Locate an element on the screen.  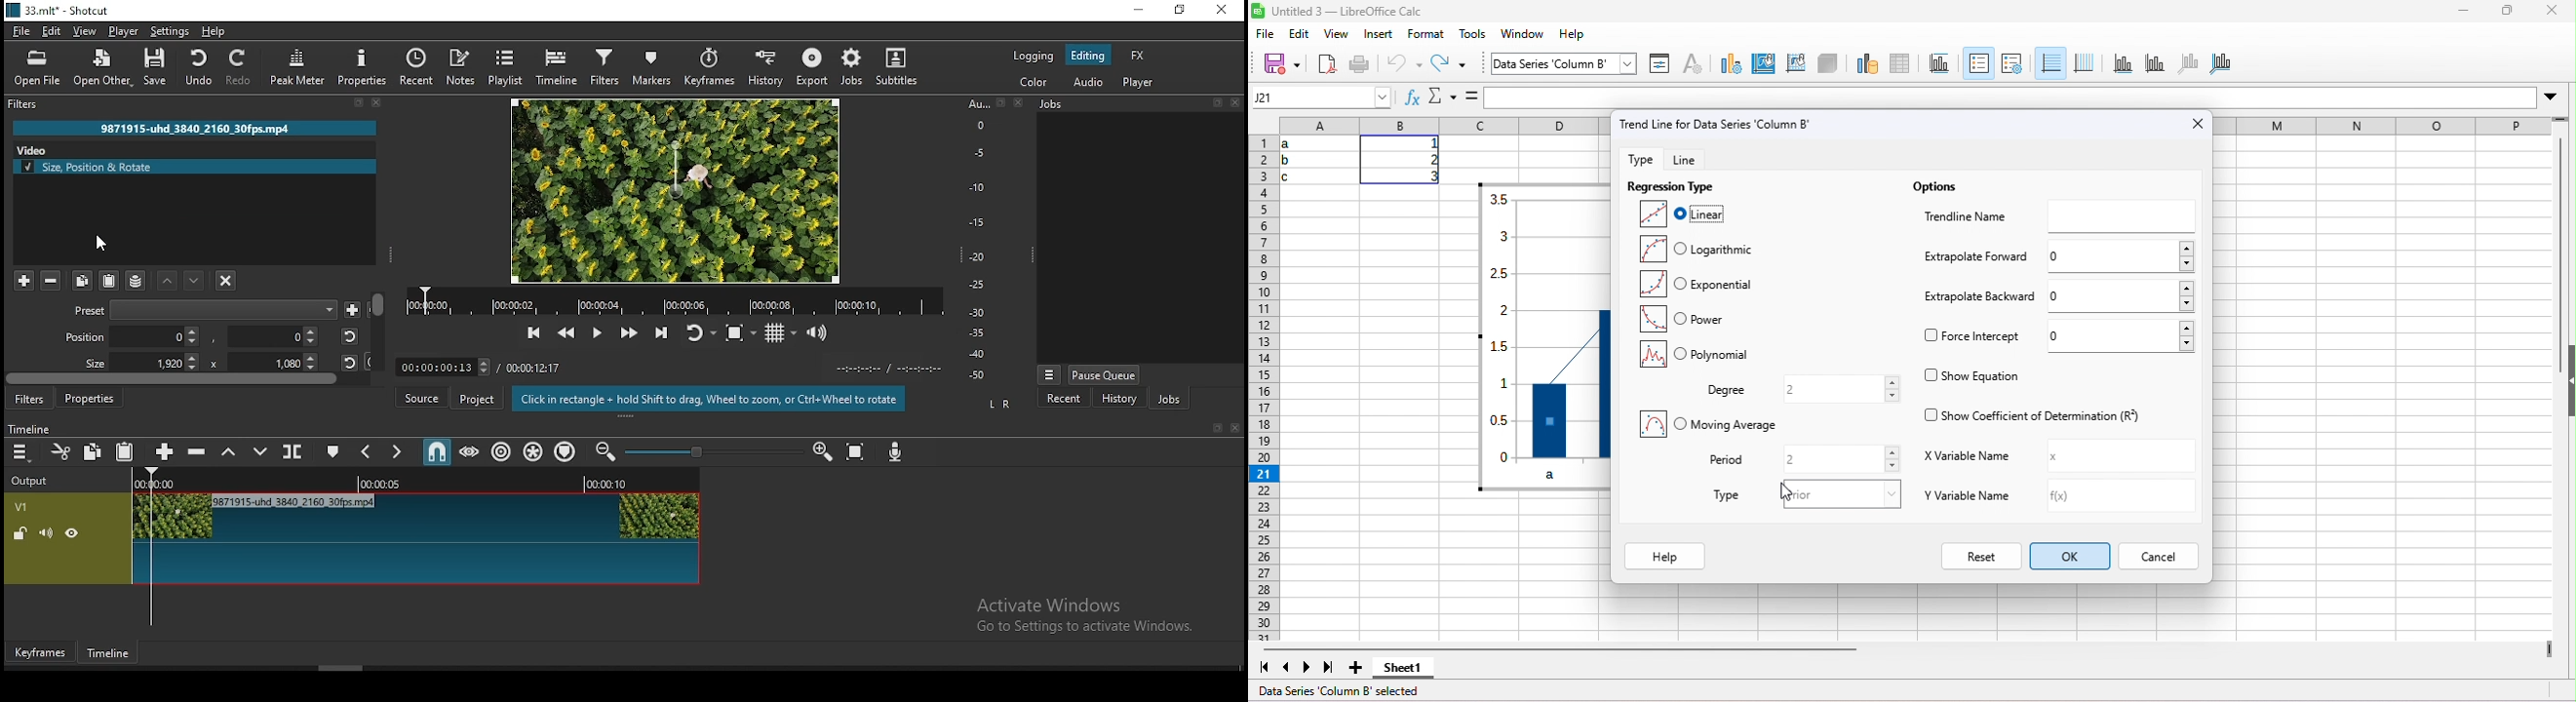
save is located at coordinates (1282, 63).